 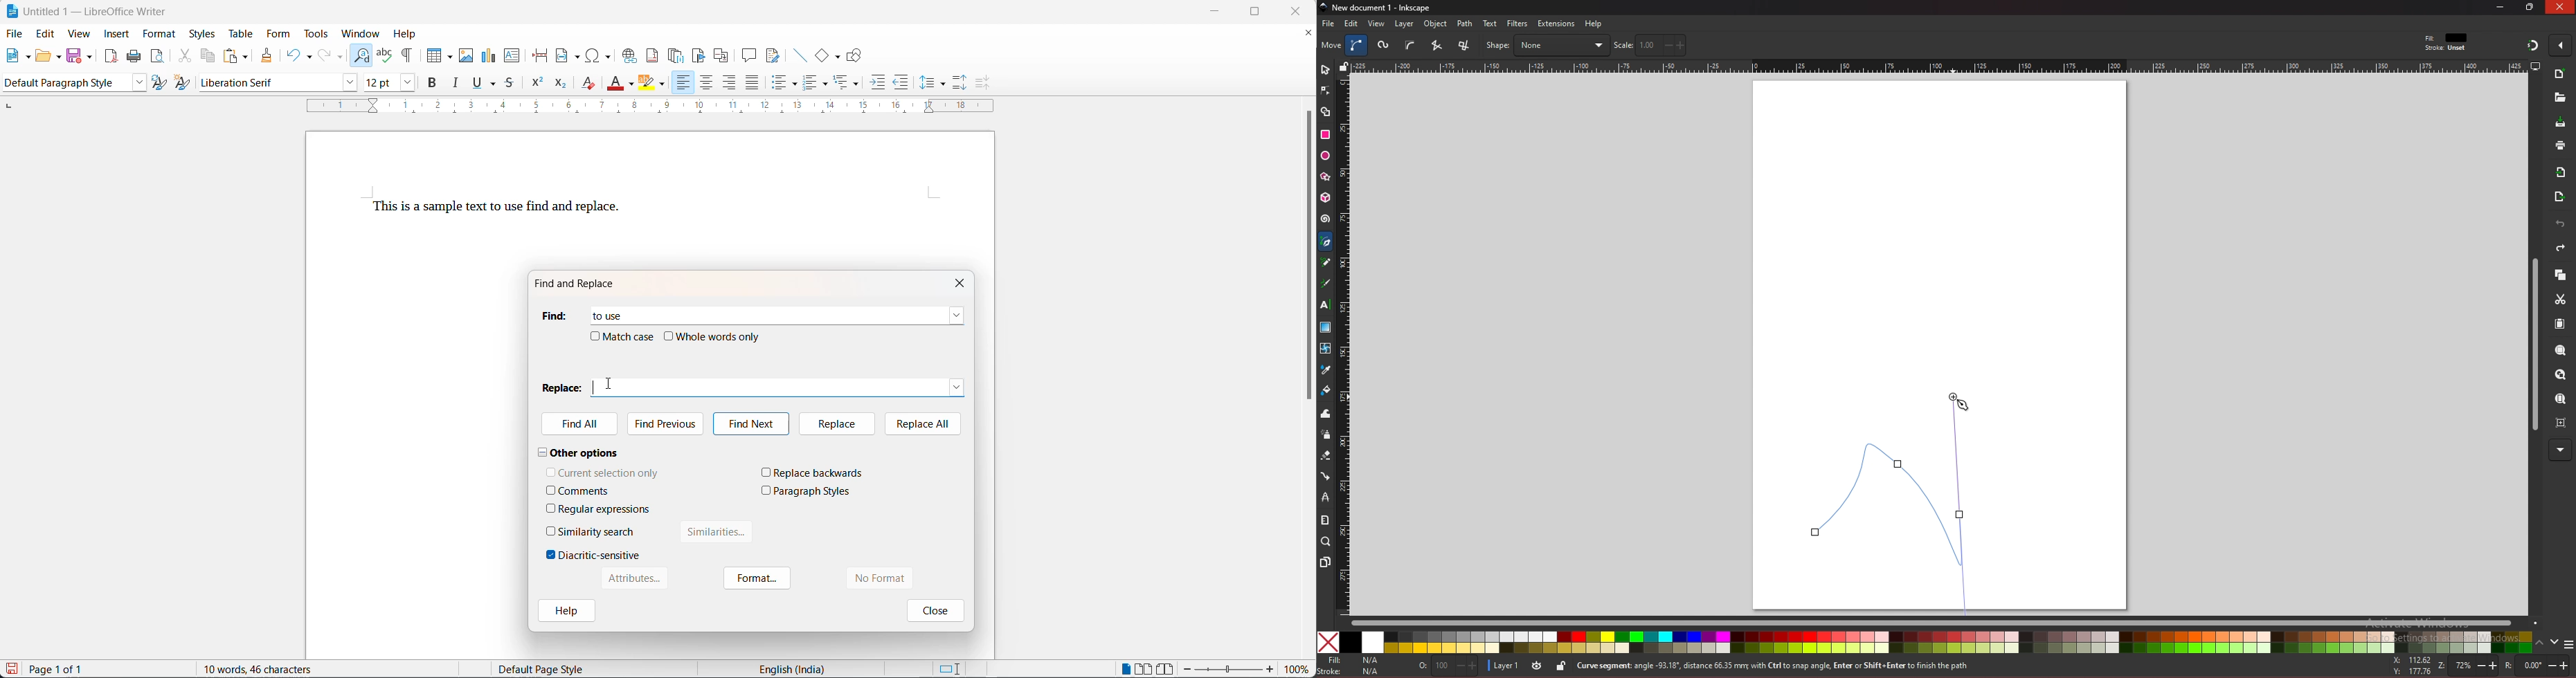 I want to click on stroke, so click(x=2446, y=49).